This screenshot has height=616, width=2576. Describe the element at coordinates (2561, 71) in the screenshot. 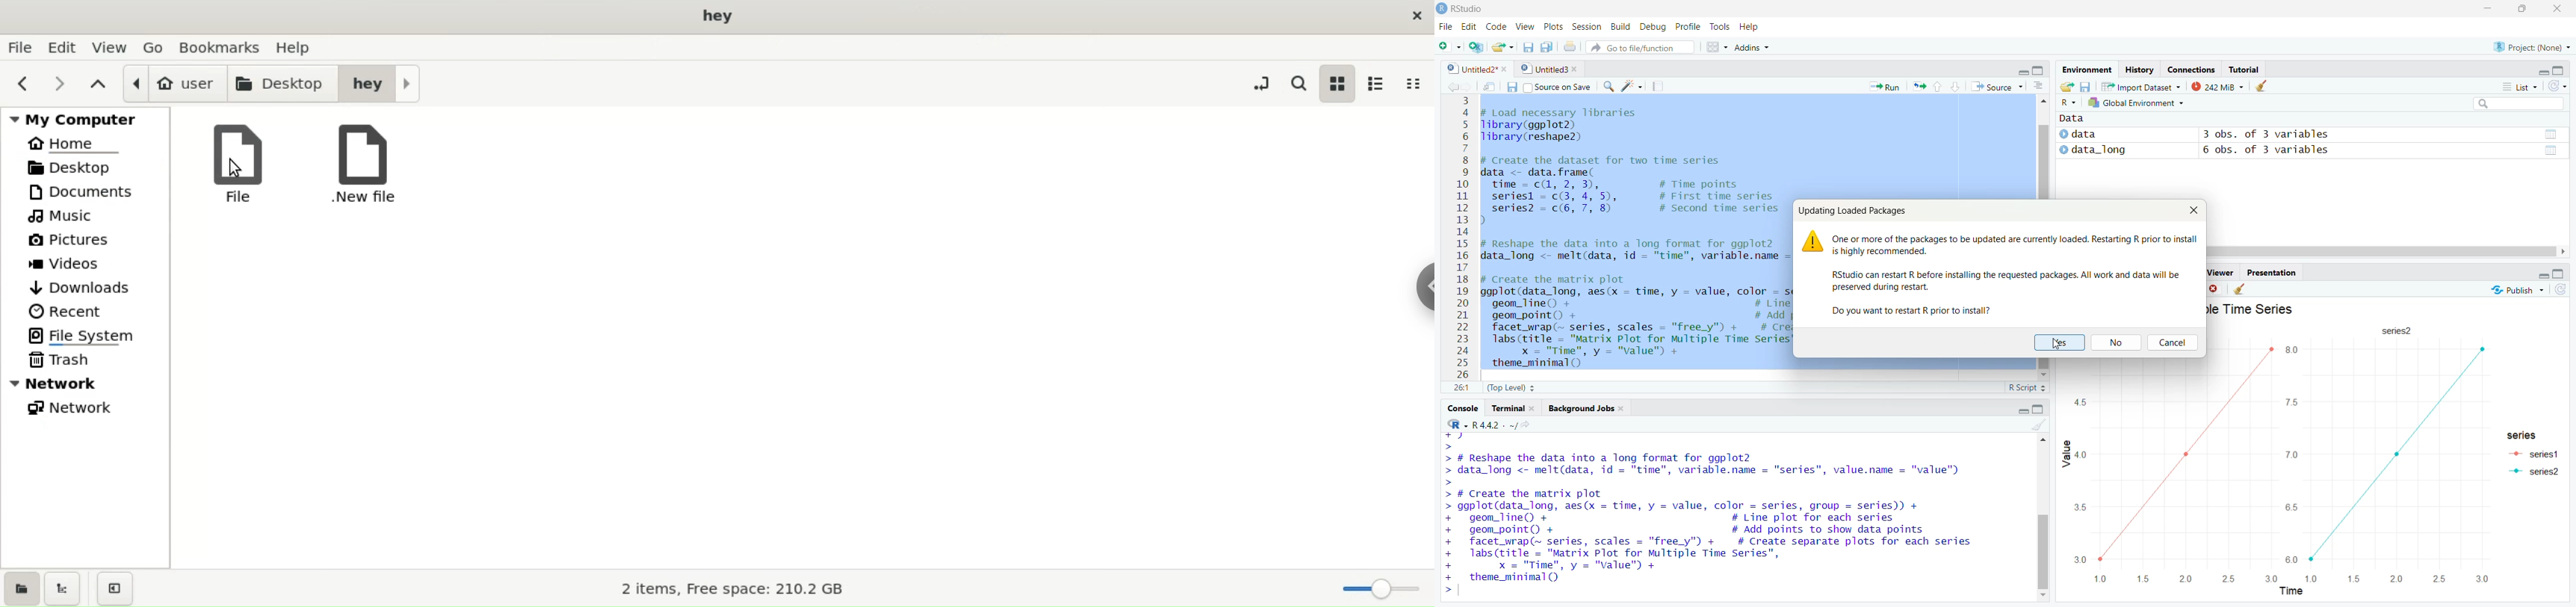

I see `Maximize` at that location.